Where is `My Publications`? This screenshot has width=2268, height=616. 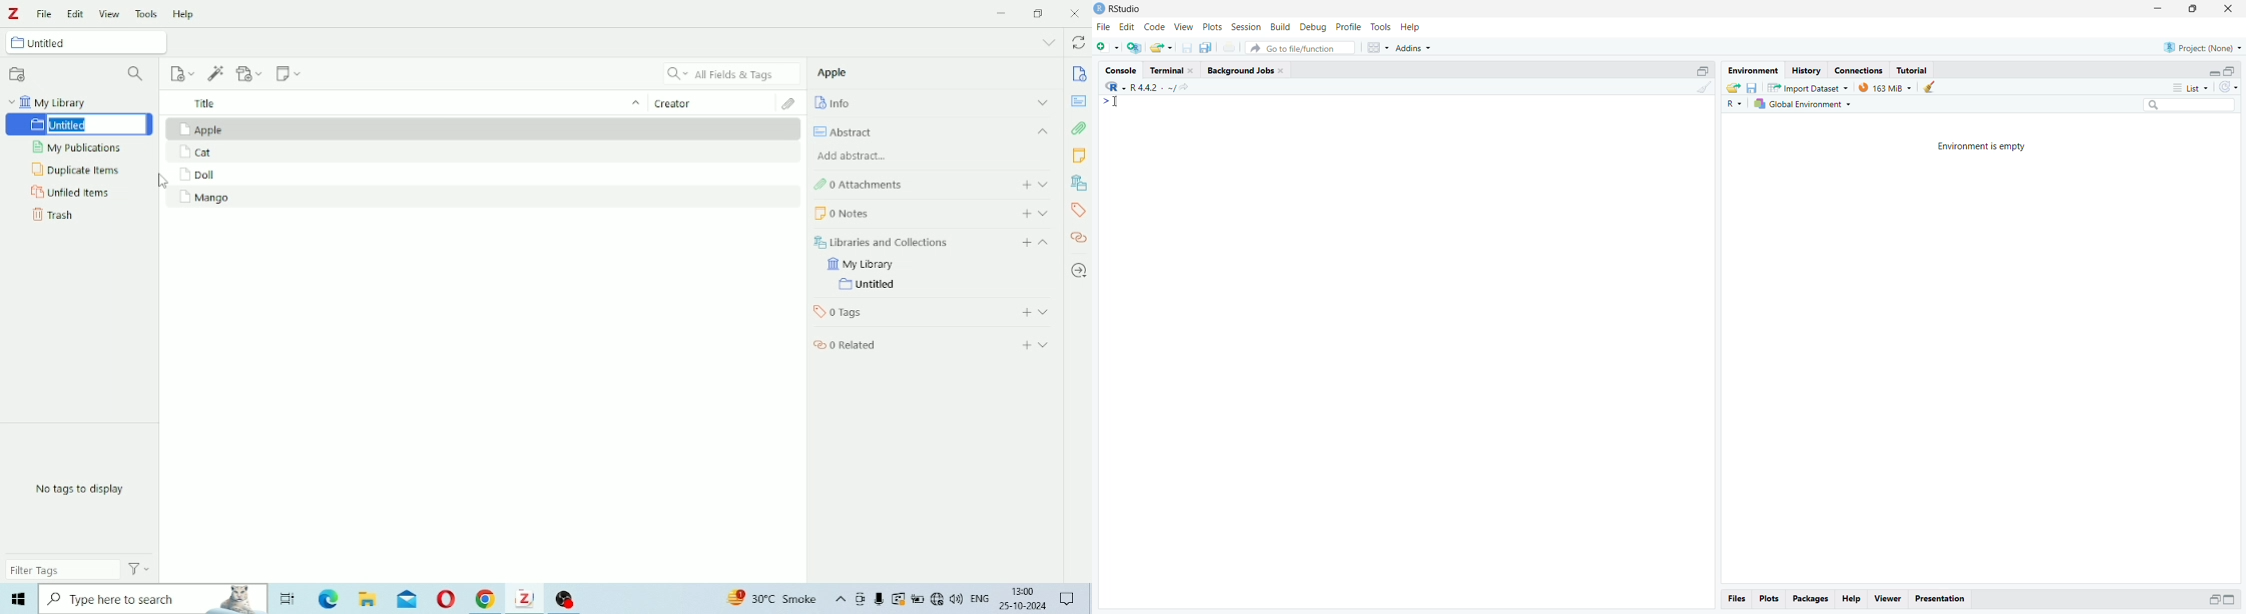
My Publications is located at coordinates (78, 146).